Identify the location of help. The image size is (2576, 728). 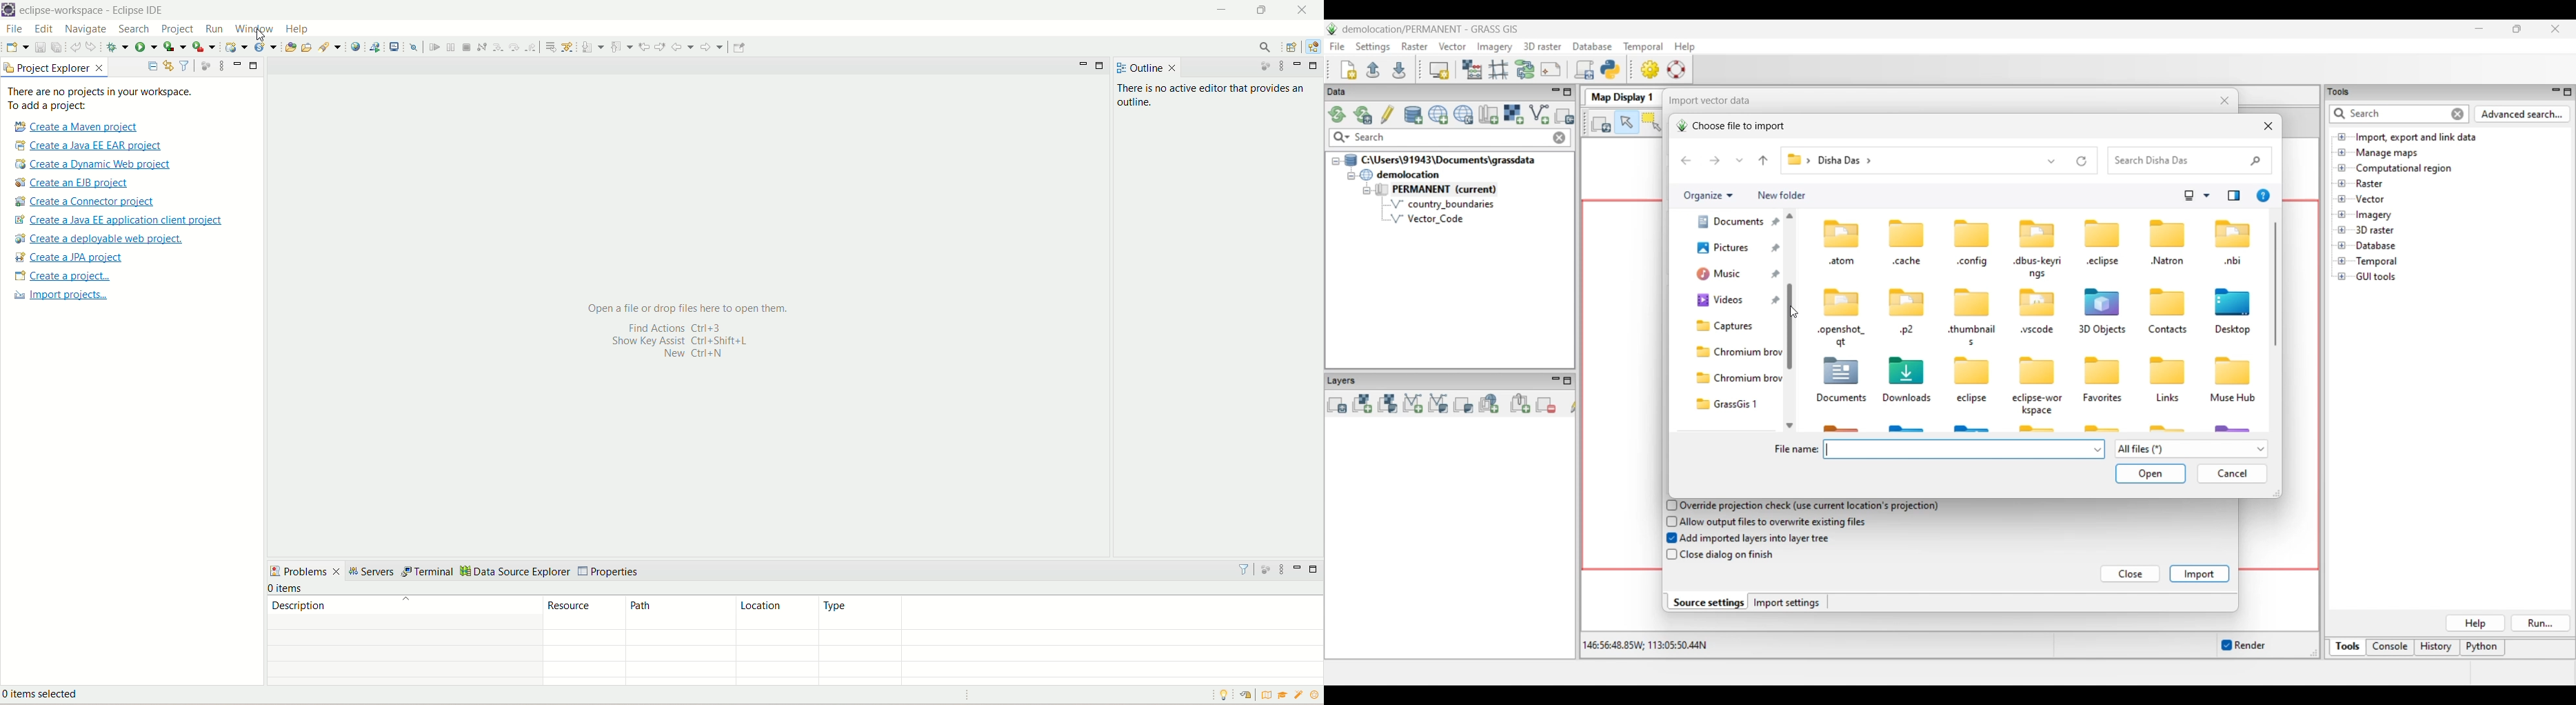
(299, 29).